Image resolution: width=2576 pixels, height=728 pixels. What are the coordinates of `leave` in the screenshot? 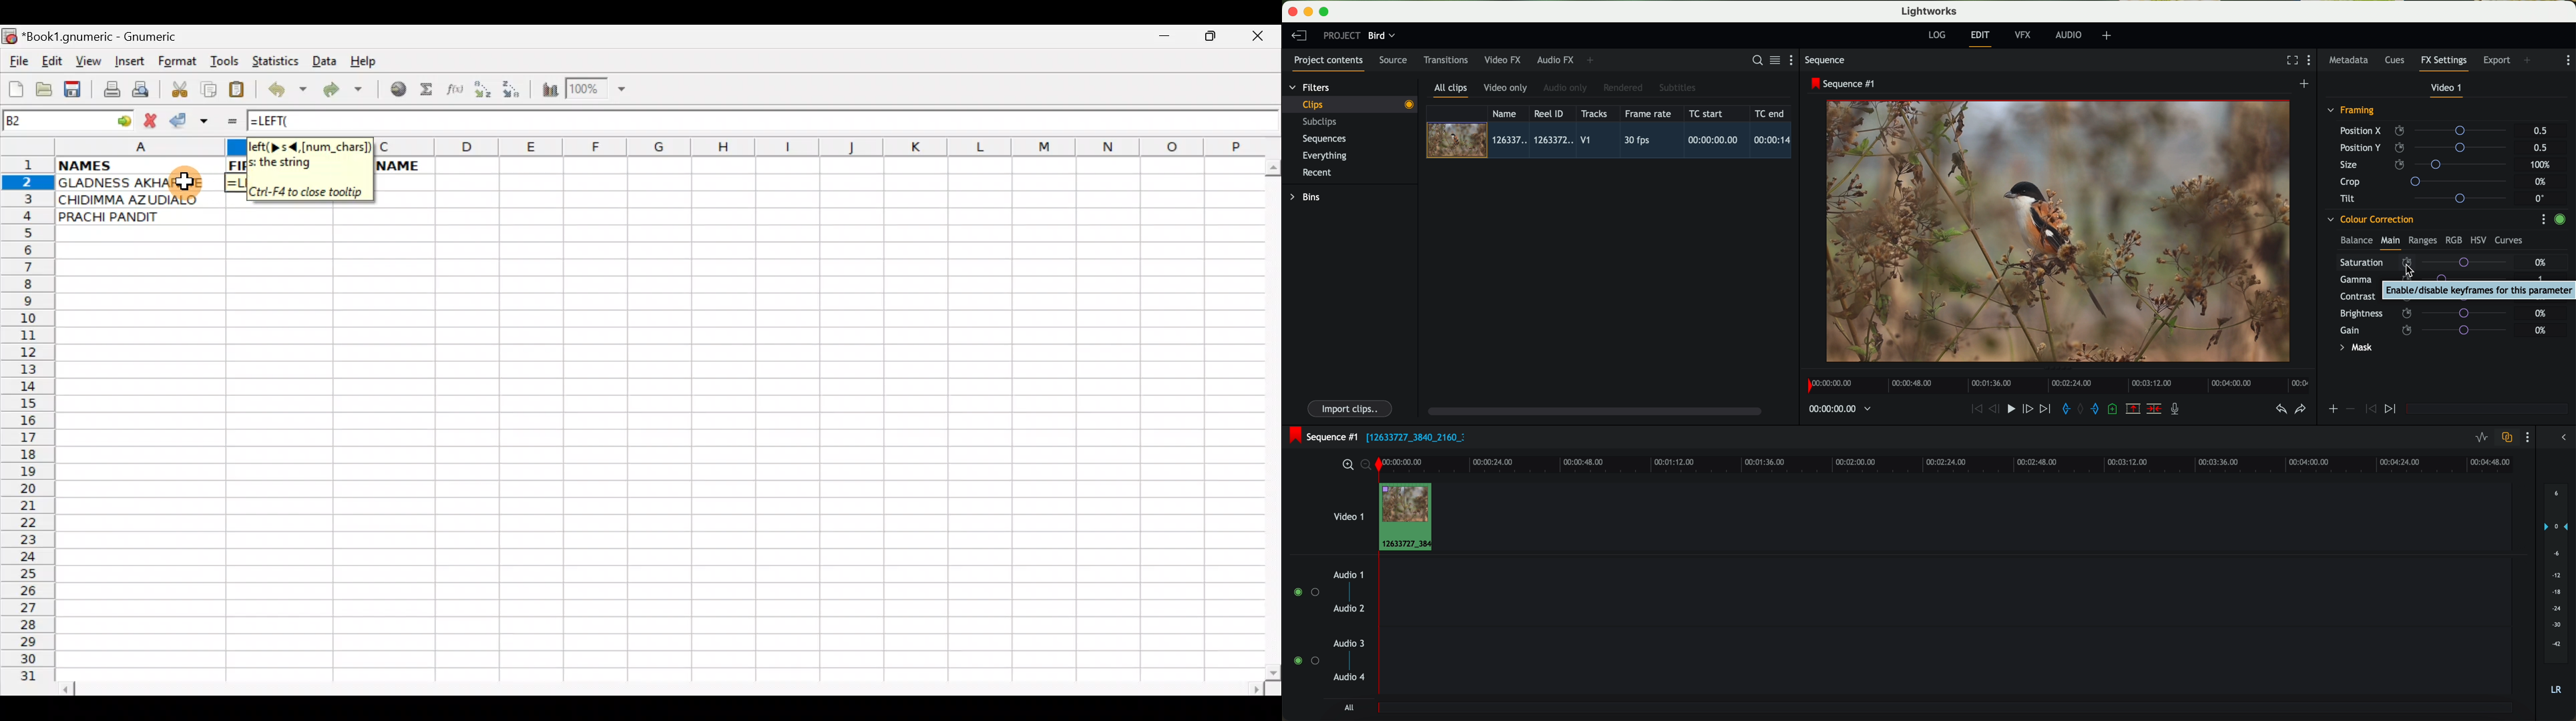 It's located at (1299, 36).